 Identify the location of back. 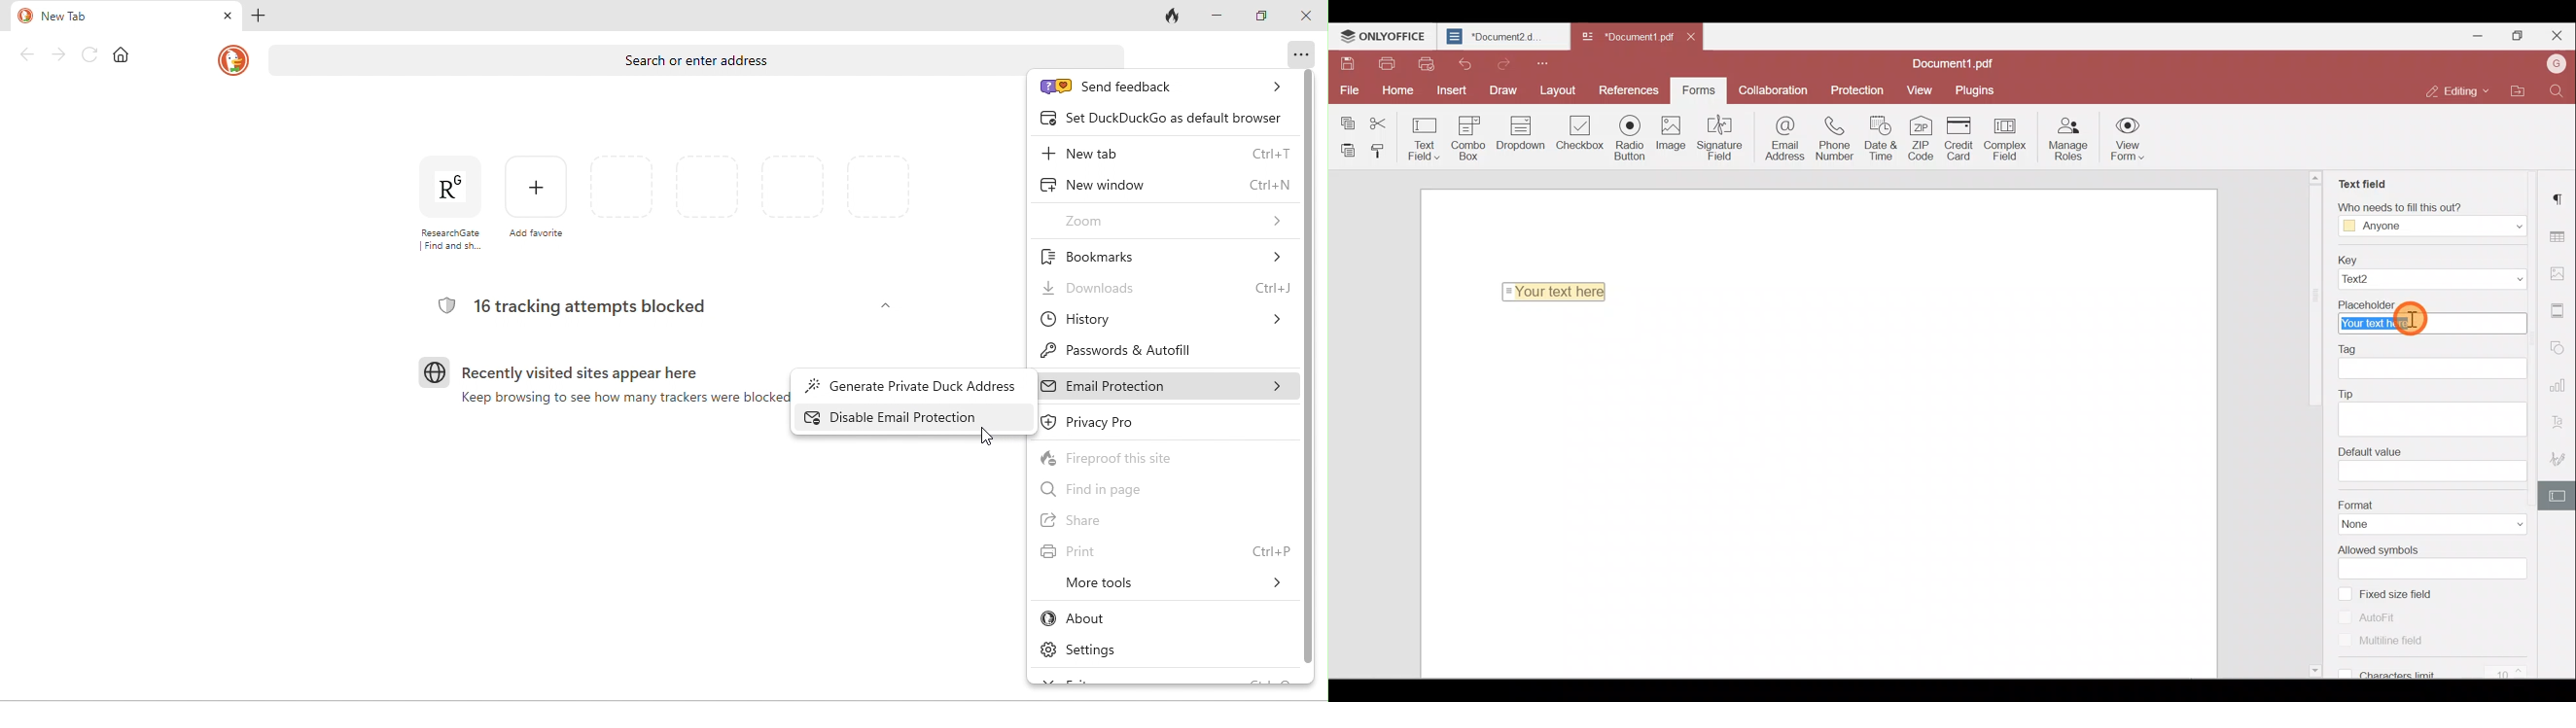
(25, 54).